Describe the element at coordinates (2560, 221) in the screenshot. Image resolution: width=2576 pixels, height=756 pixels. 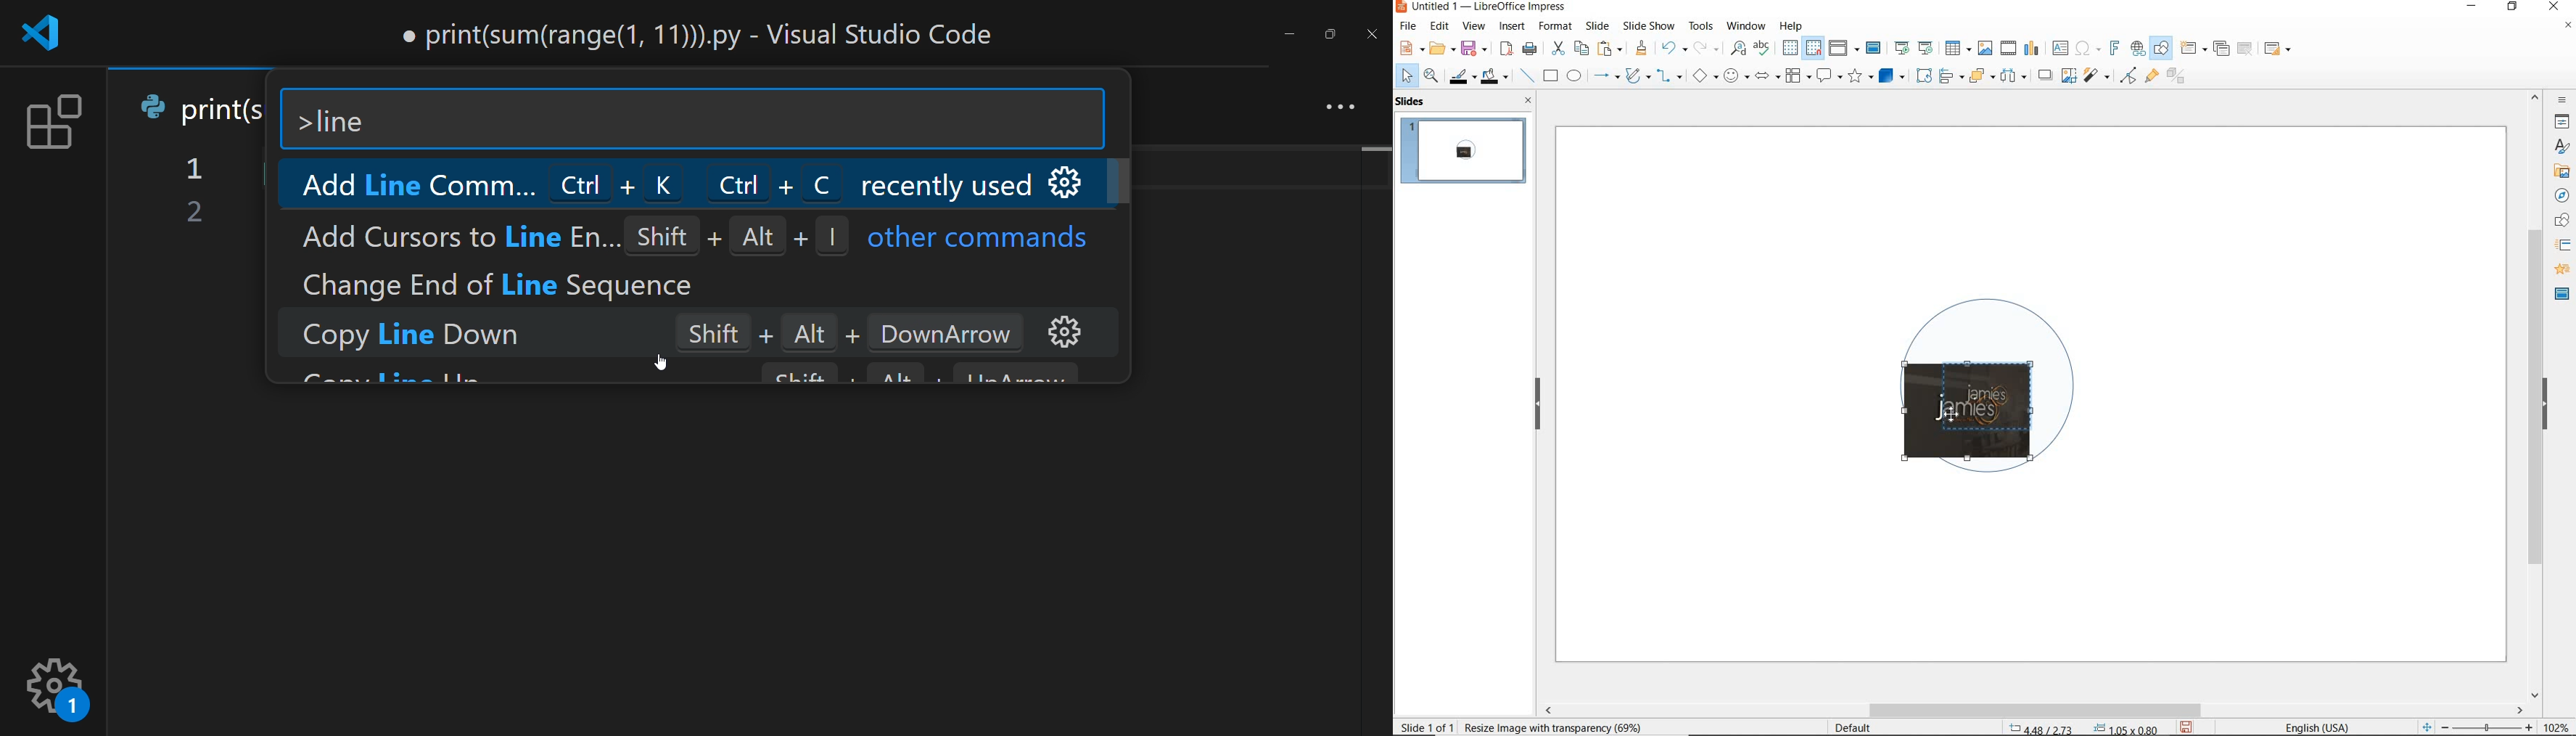
I see `shapes` at that location.